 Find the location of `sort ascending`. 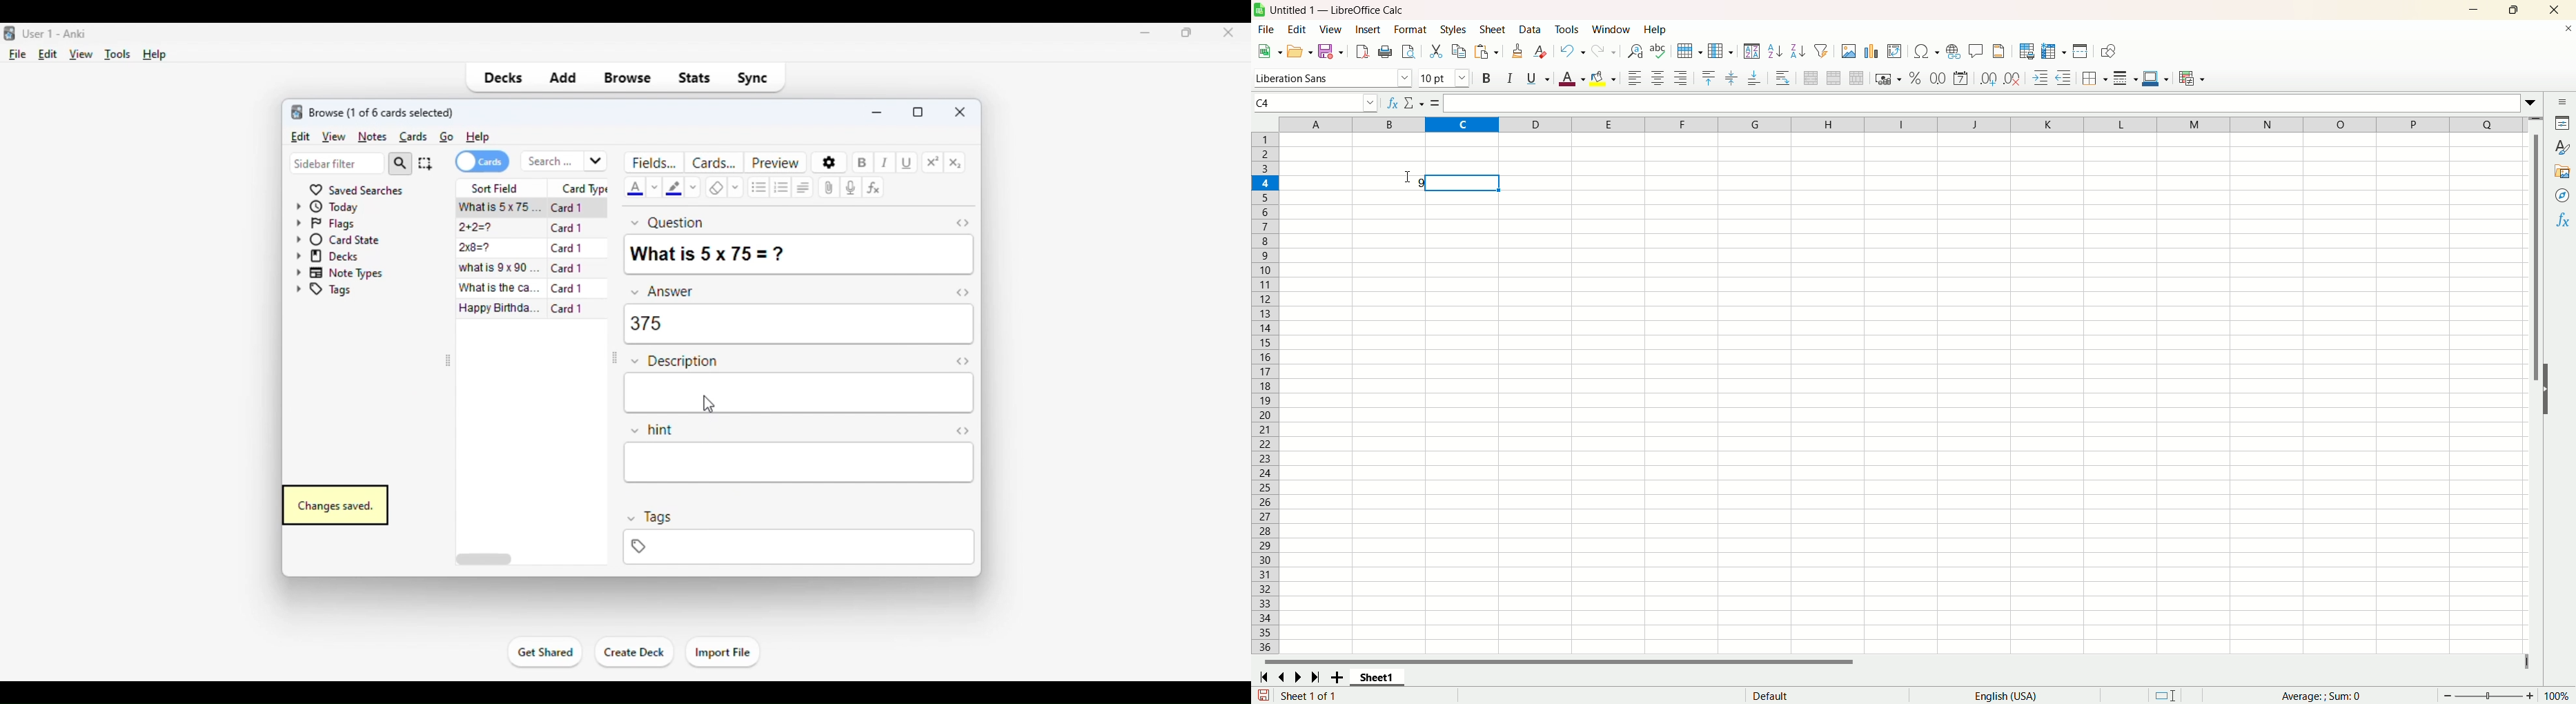

sort ascending is located at coordinates (1776, 52).